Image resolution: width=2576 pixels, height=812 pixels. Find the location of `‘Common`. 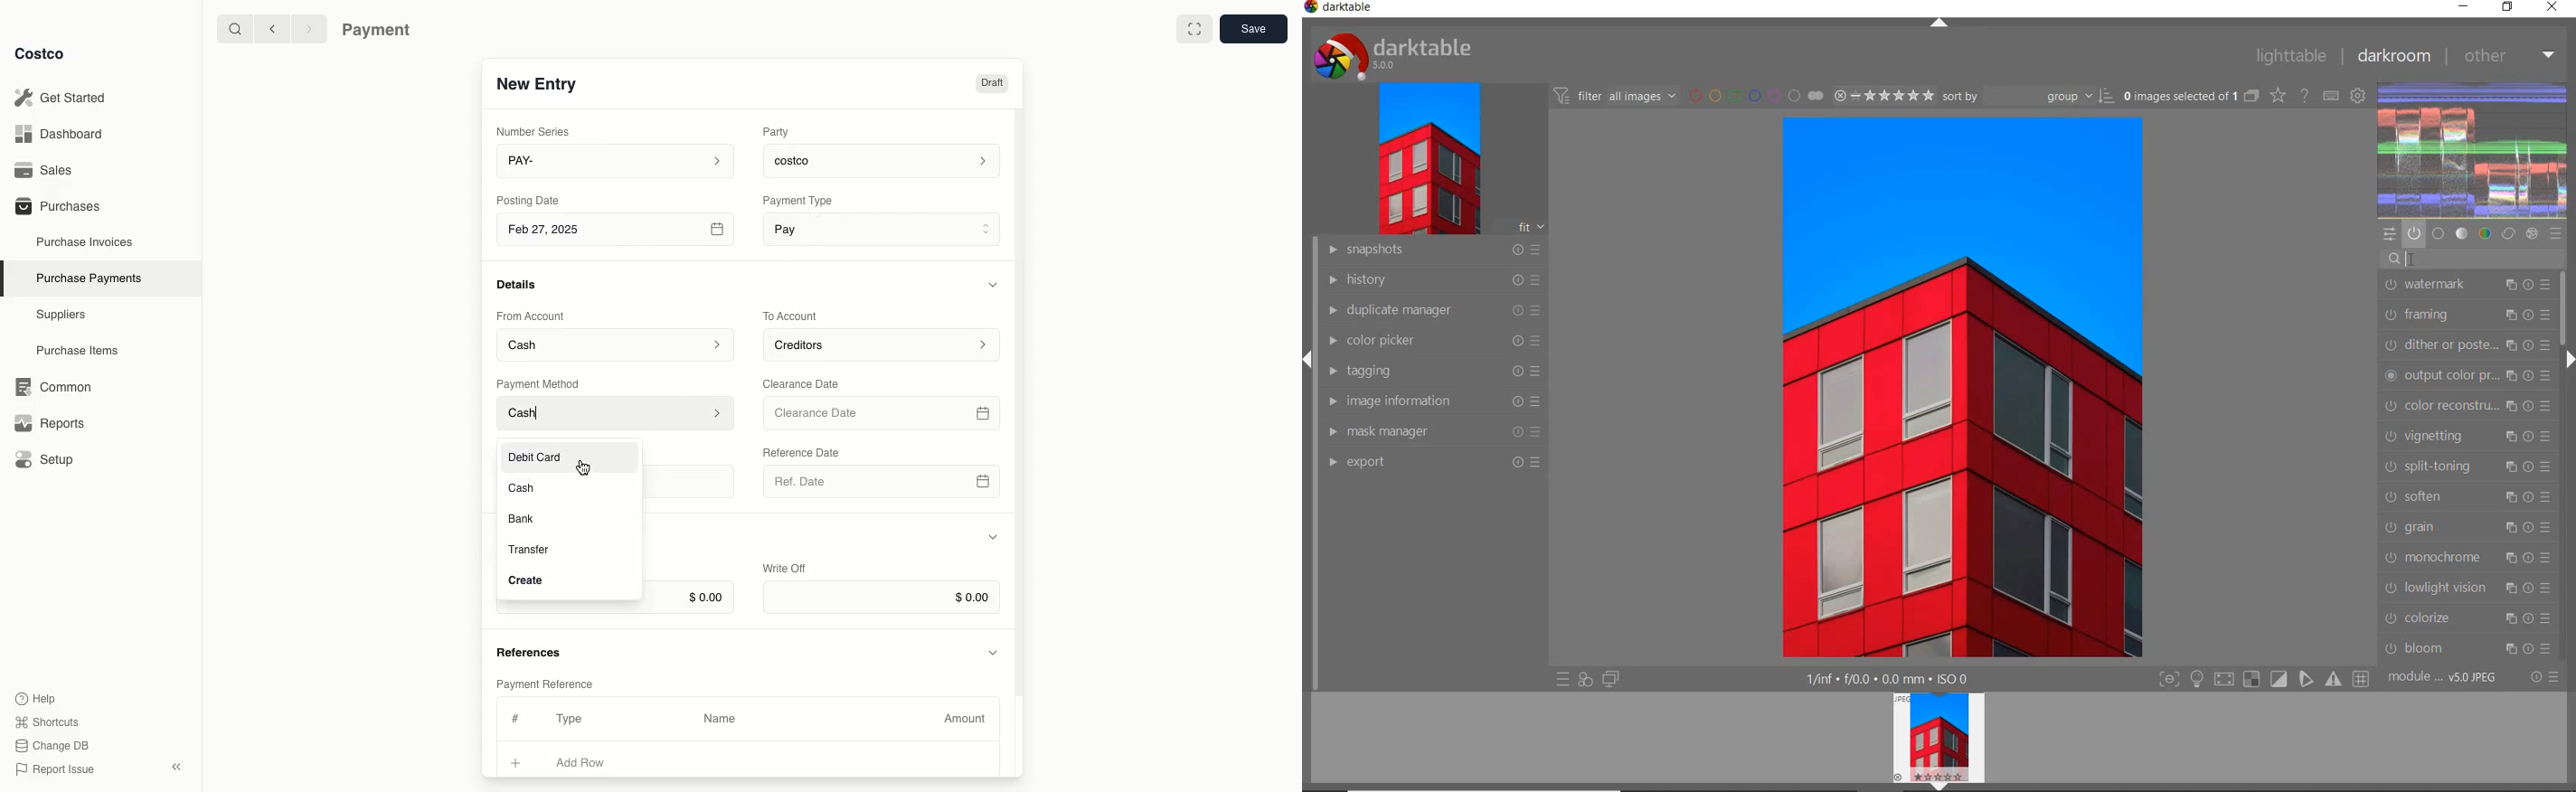

‘Common is located at coordinates (57, 384).